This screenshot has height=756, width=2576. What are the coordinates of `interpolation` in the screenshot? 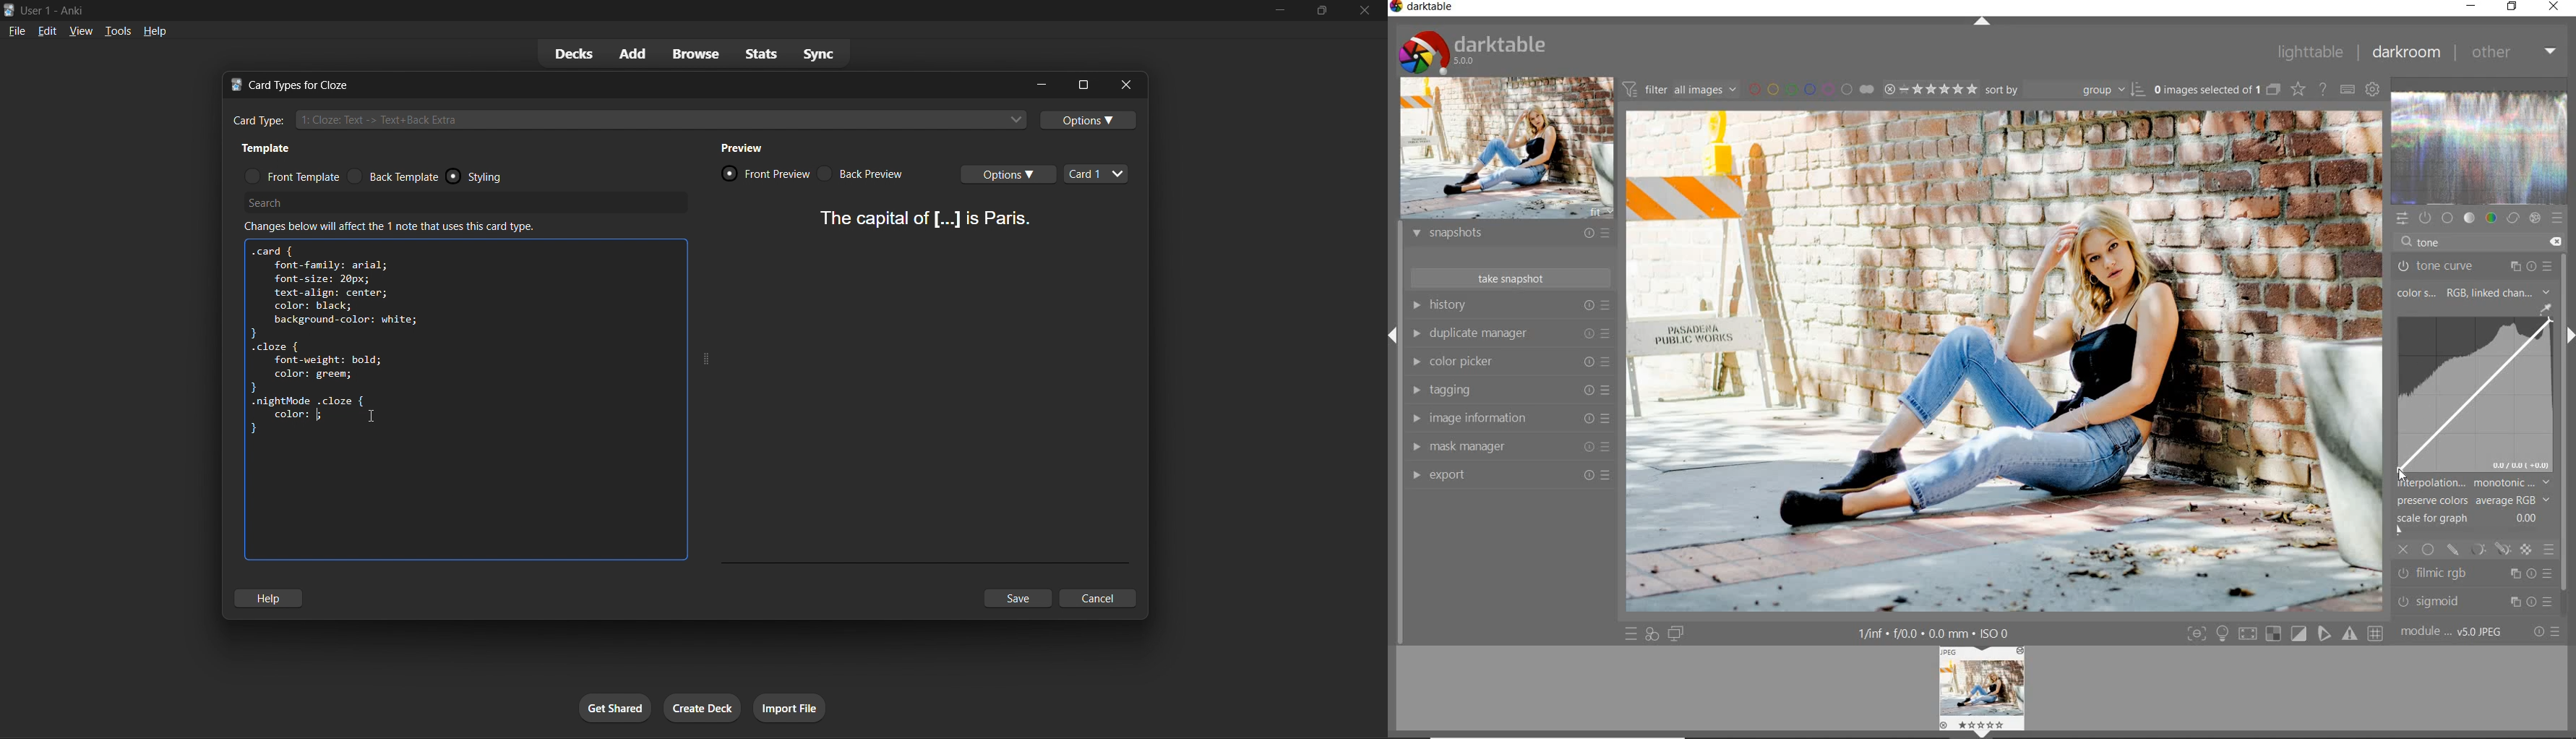 It's located at (2475, 483).